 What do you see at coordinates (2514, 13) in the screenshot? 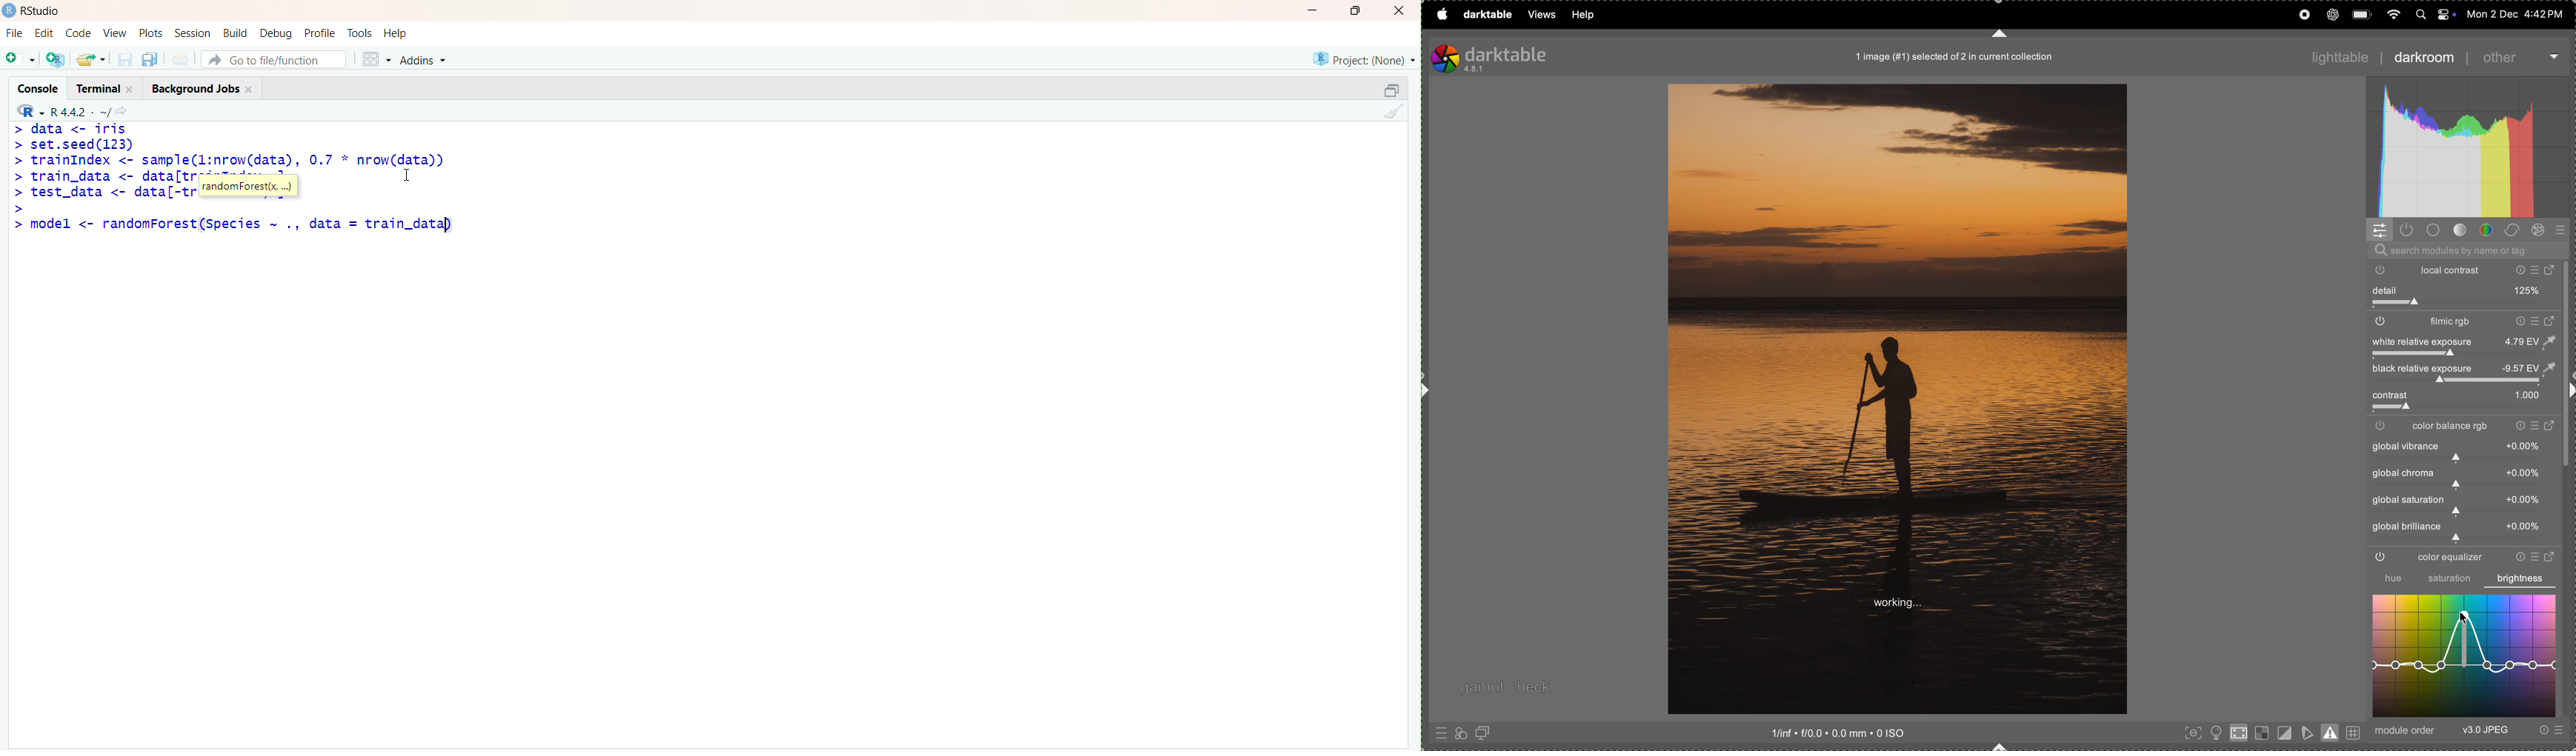
I see `date and time` at bounding box center [2514, 13].